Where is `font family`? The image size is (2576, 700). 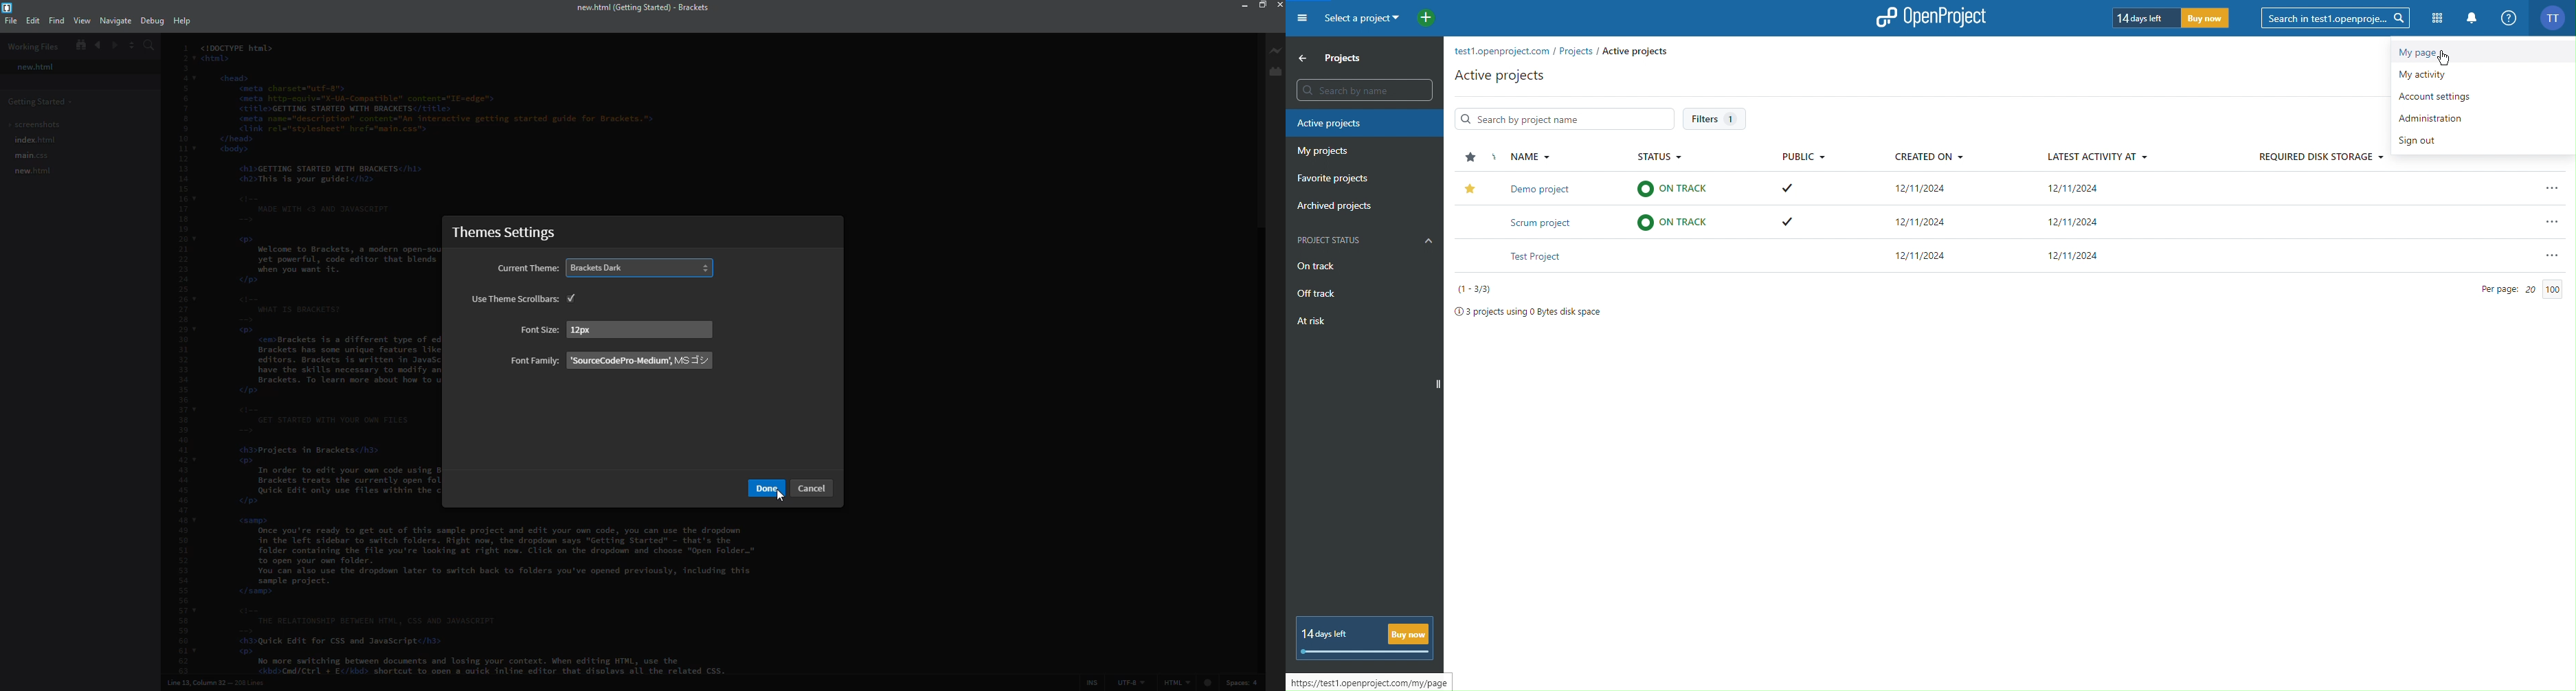 font family is located at coordinates (534, 360).